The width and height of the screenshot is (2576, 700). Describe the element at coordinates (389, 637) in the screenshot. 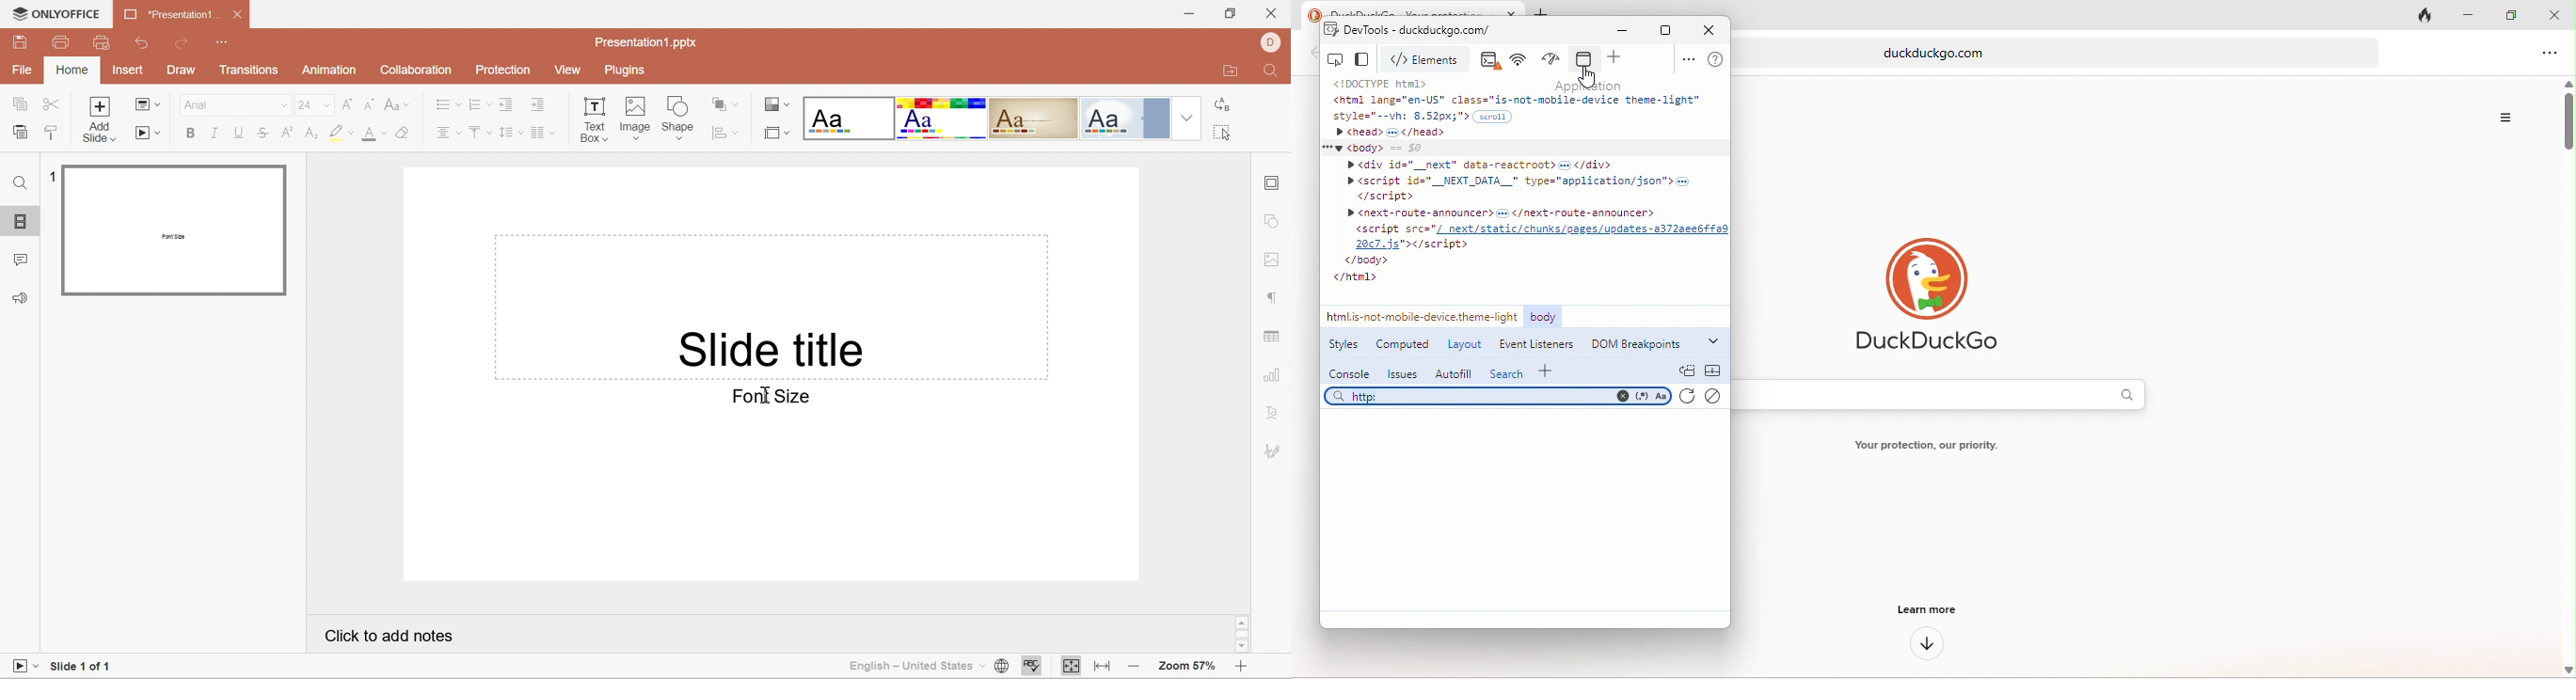

I see `Click to add notes` at that location.